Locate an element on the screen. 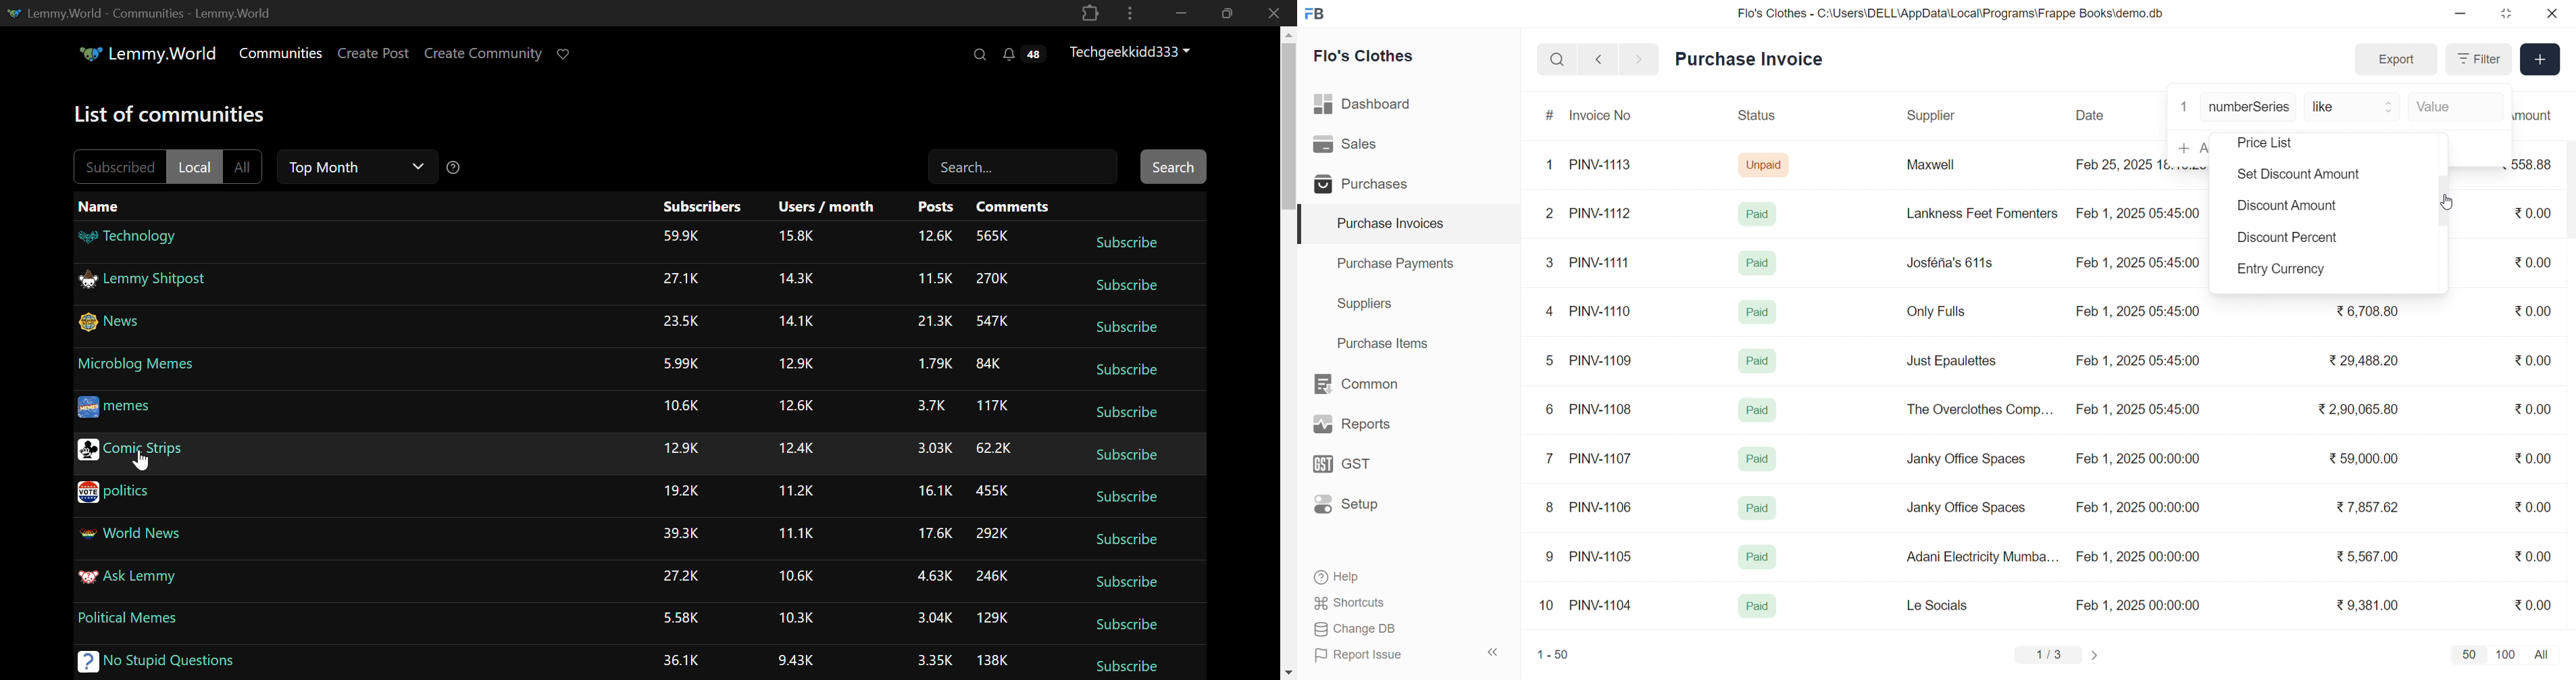  ₹ 5,567.00 is located at coordinates (2365, 556).